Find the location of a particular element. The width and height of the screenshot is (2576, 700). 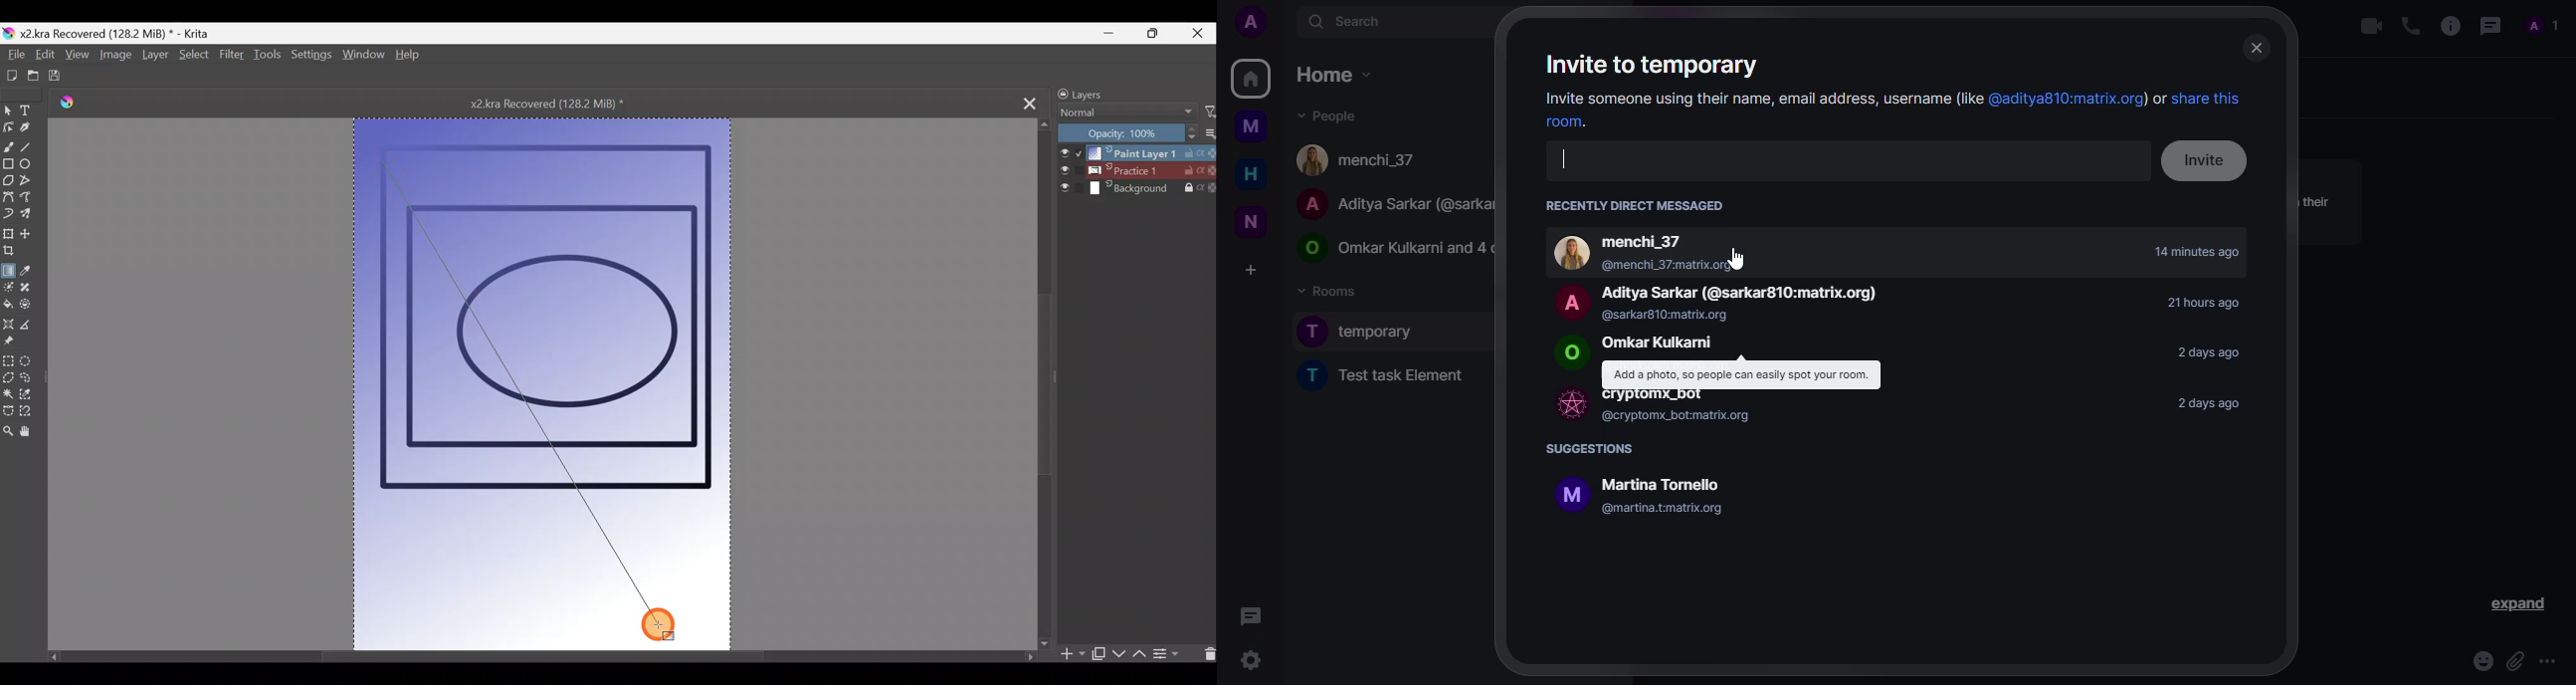

Text tool is located at coordinates (29, 110).